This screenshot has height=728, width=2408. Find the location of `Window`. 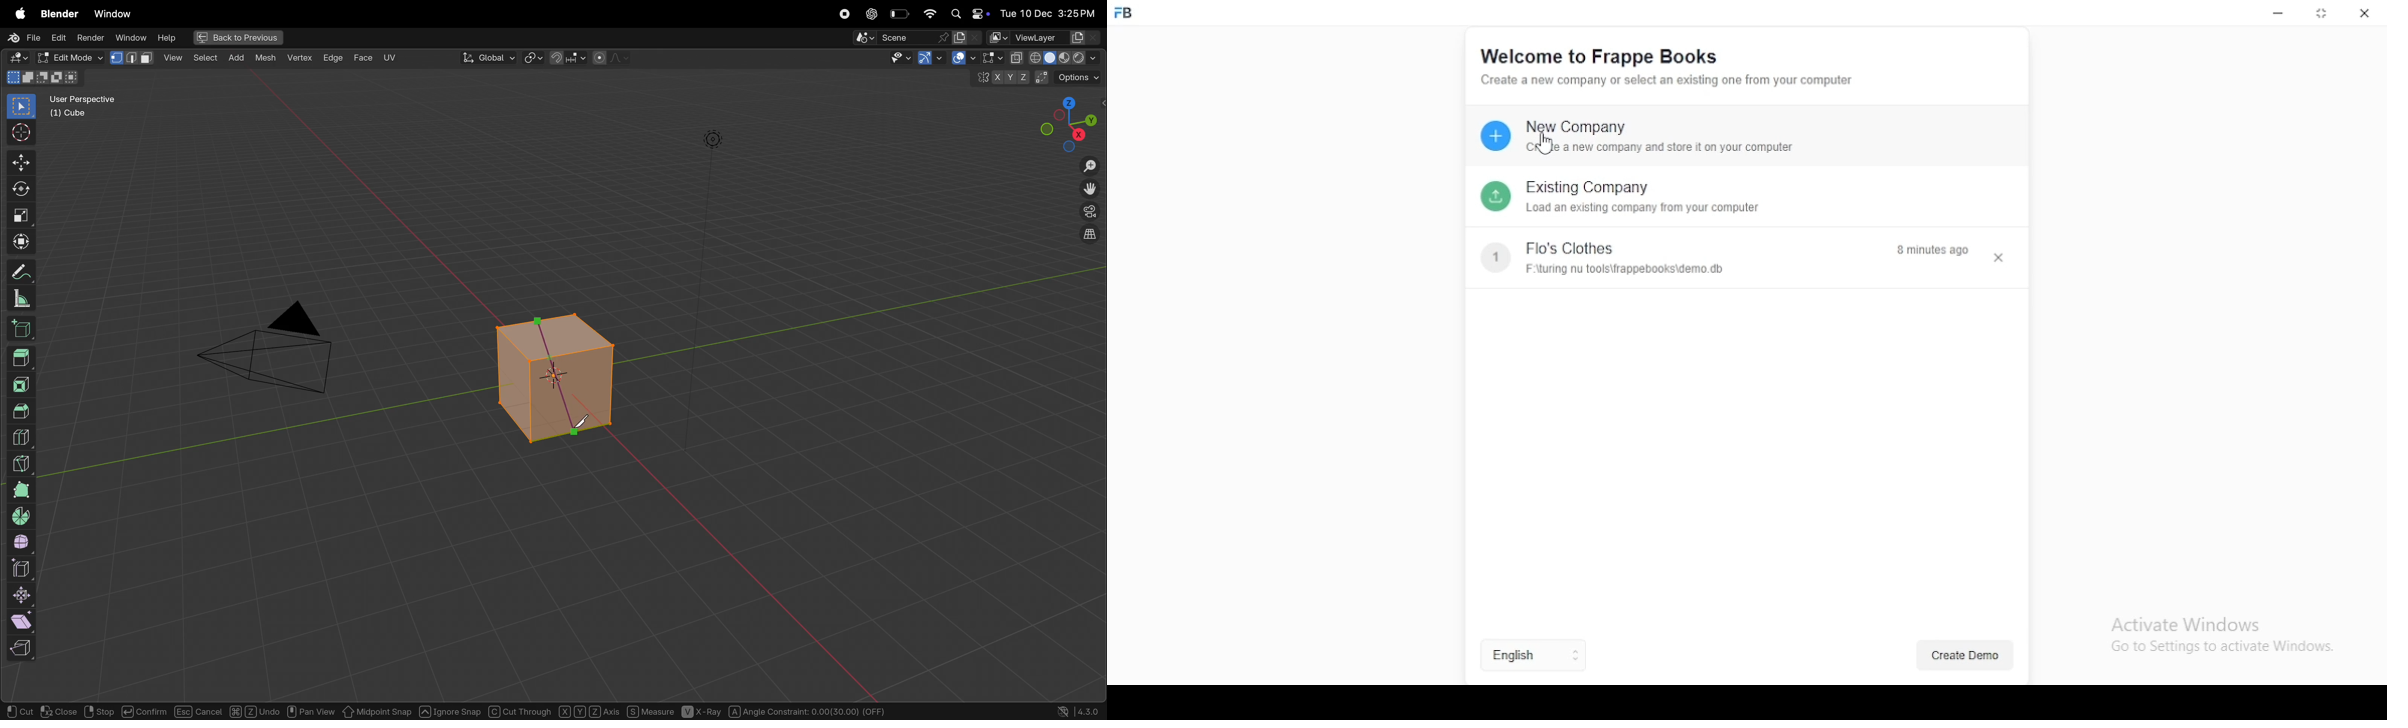

Window is located at coordinates (112, 14).